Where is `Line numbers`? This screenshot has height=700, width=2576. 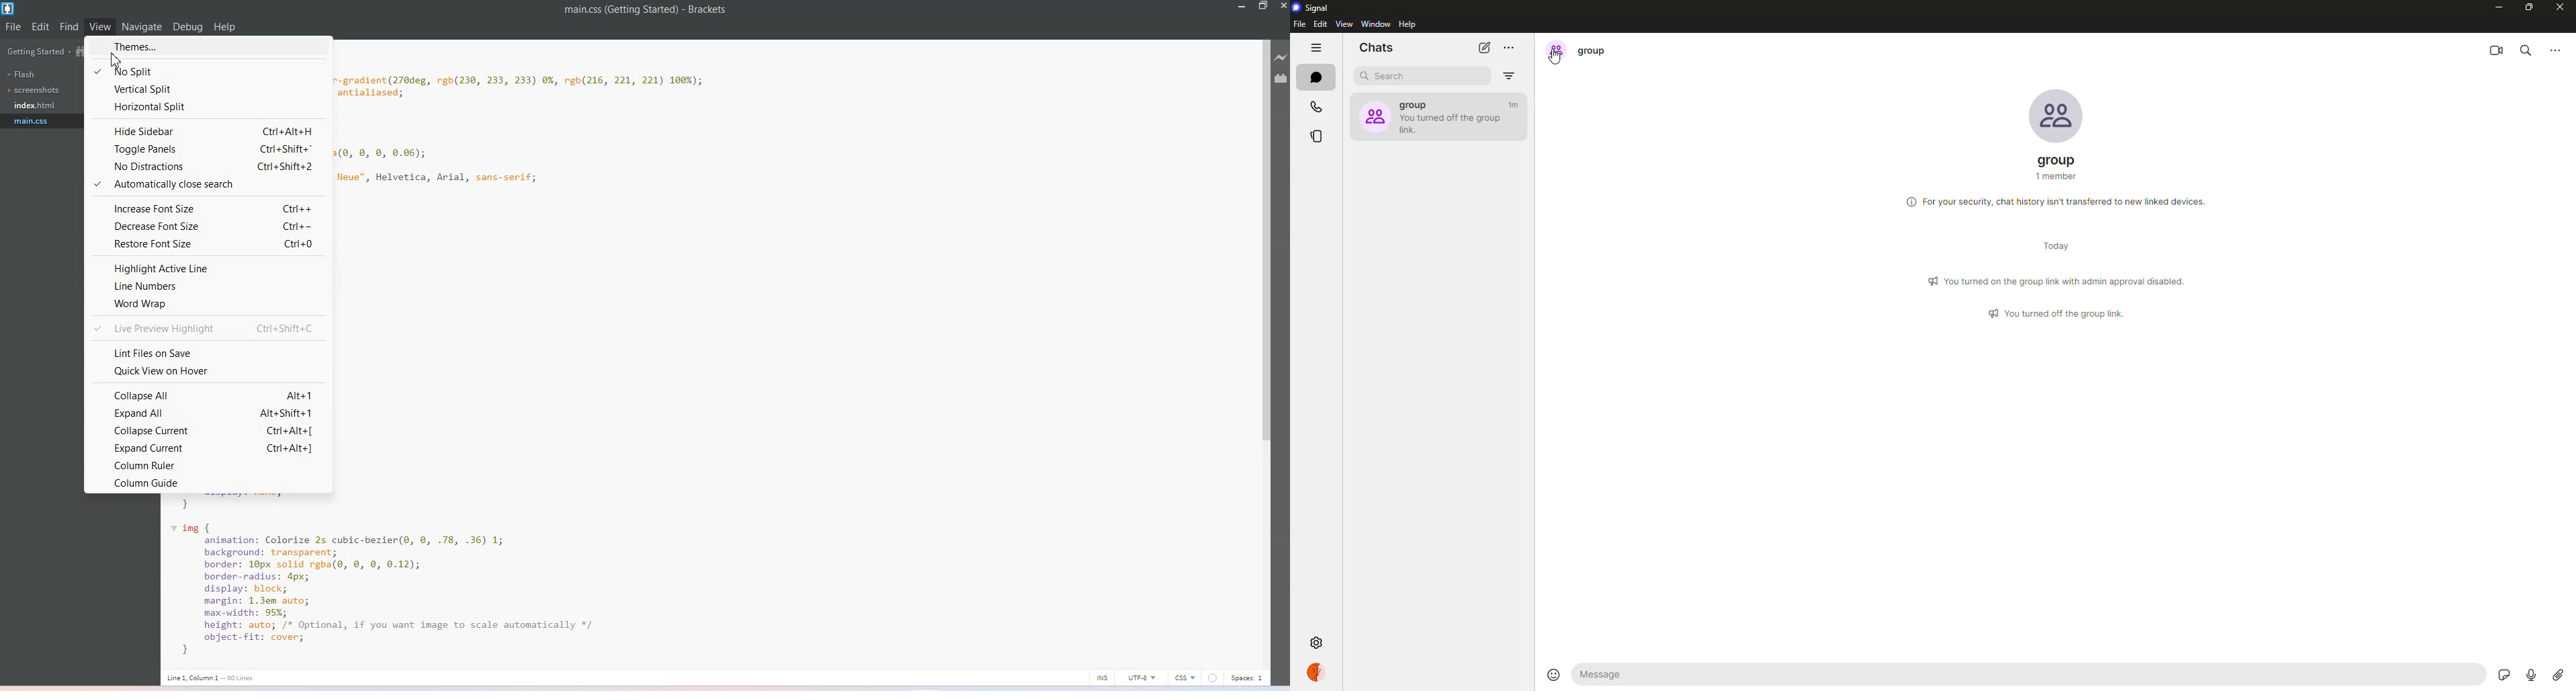 Line numbers is located at coordinates (209, 286).